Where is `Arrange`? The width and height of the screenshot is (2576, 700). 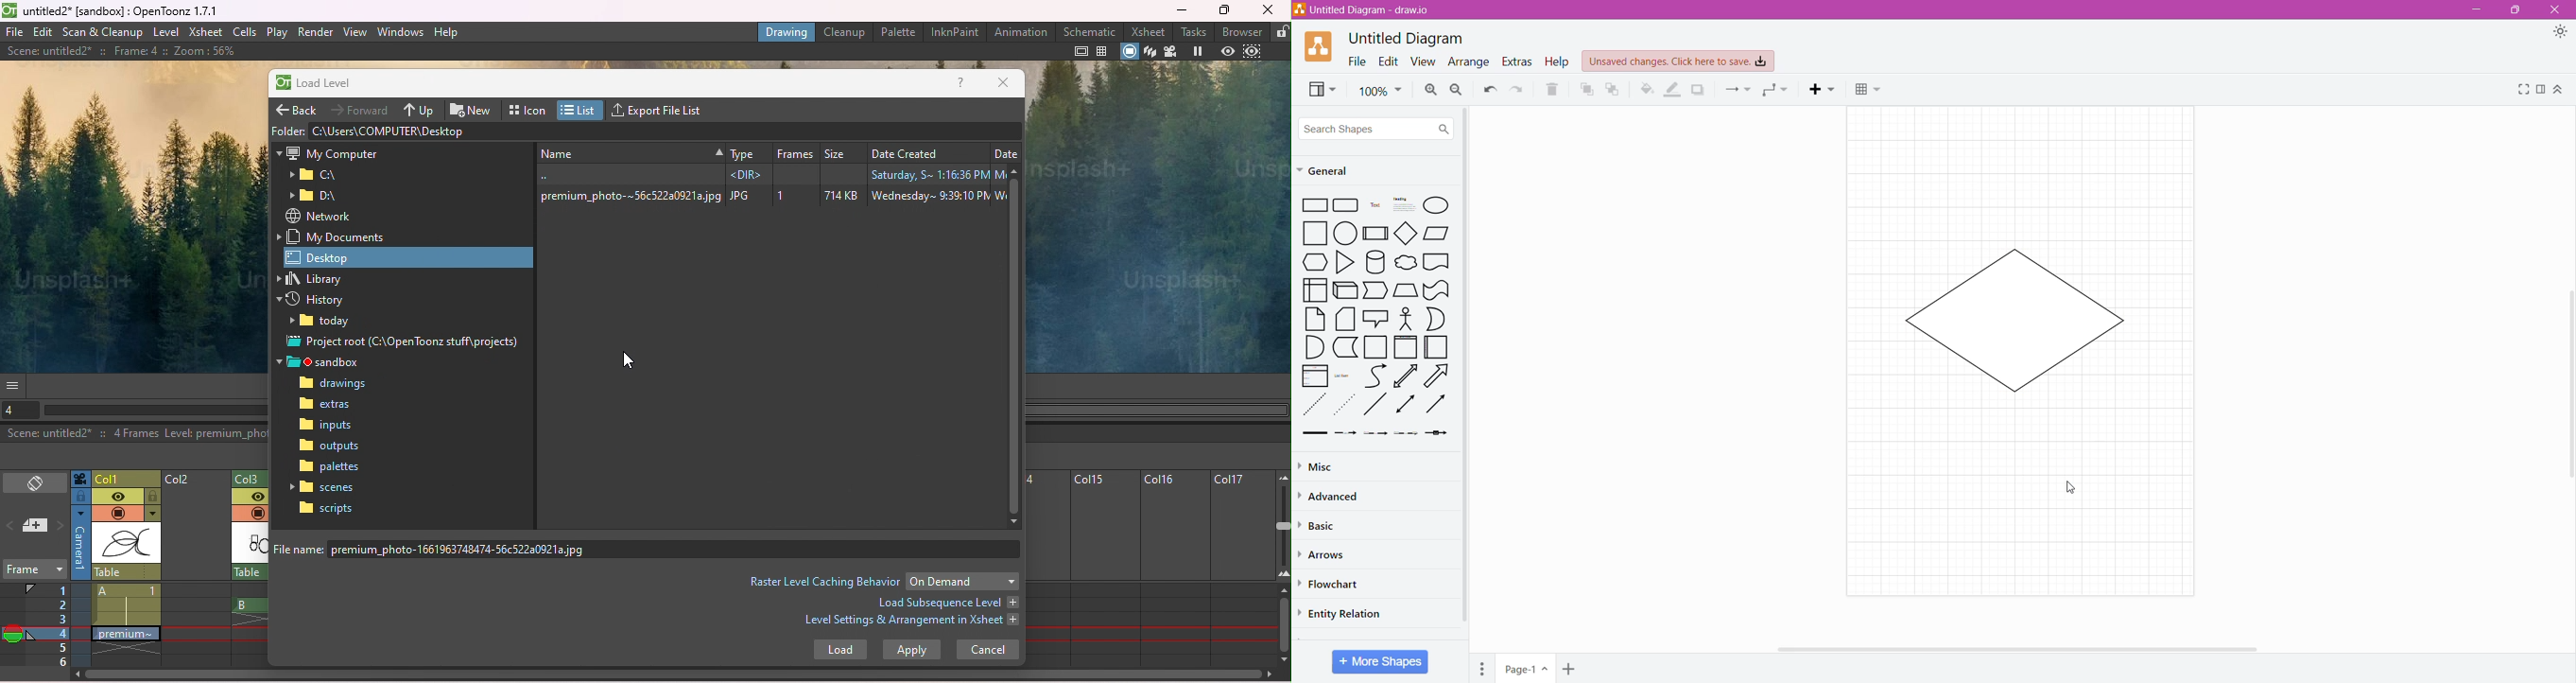 Arrange is located at coordinates (1469, 63).